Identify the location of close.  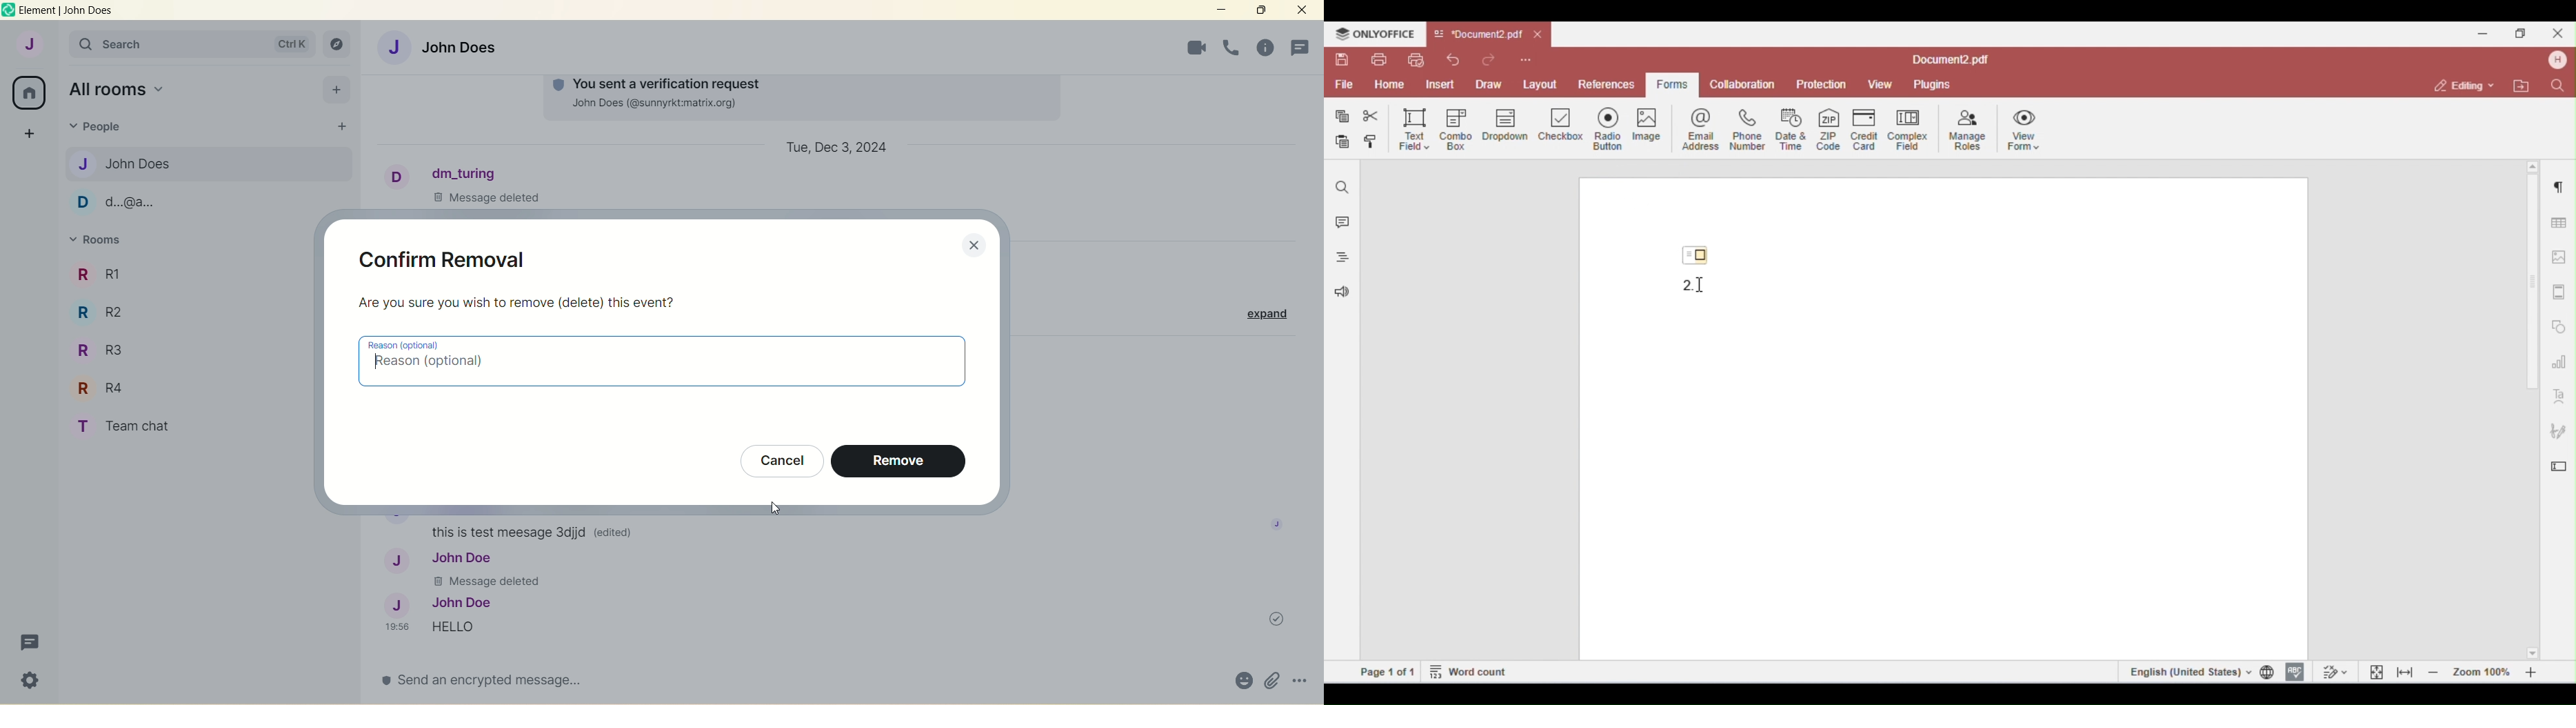
(1298, 12).